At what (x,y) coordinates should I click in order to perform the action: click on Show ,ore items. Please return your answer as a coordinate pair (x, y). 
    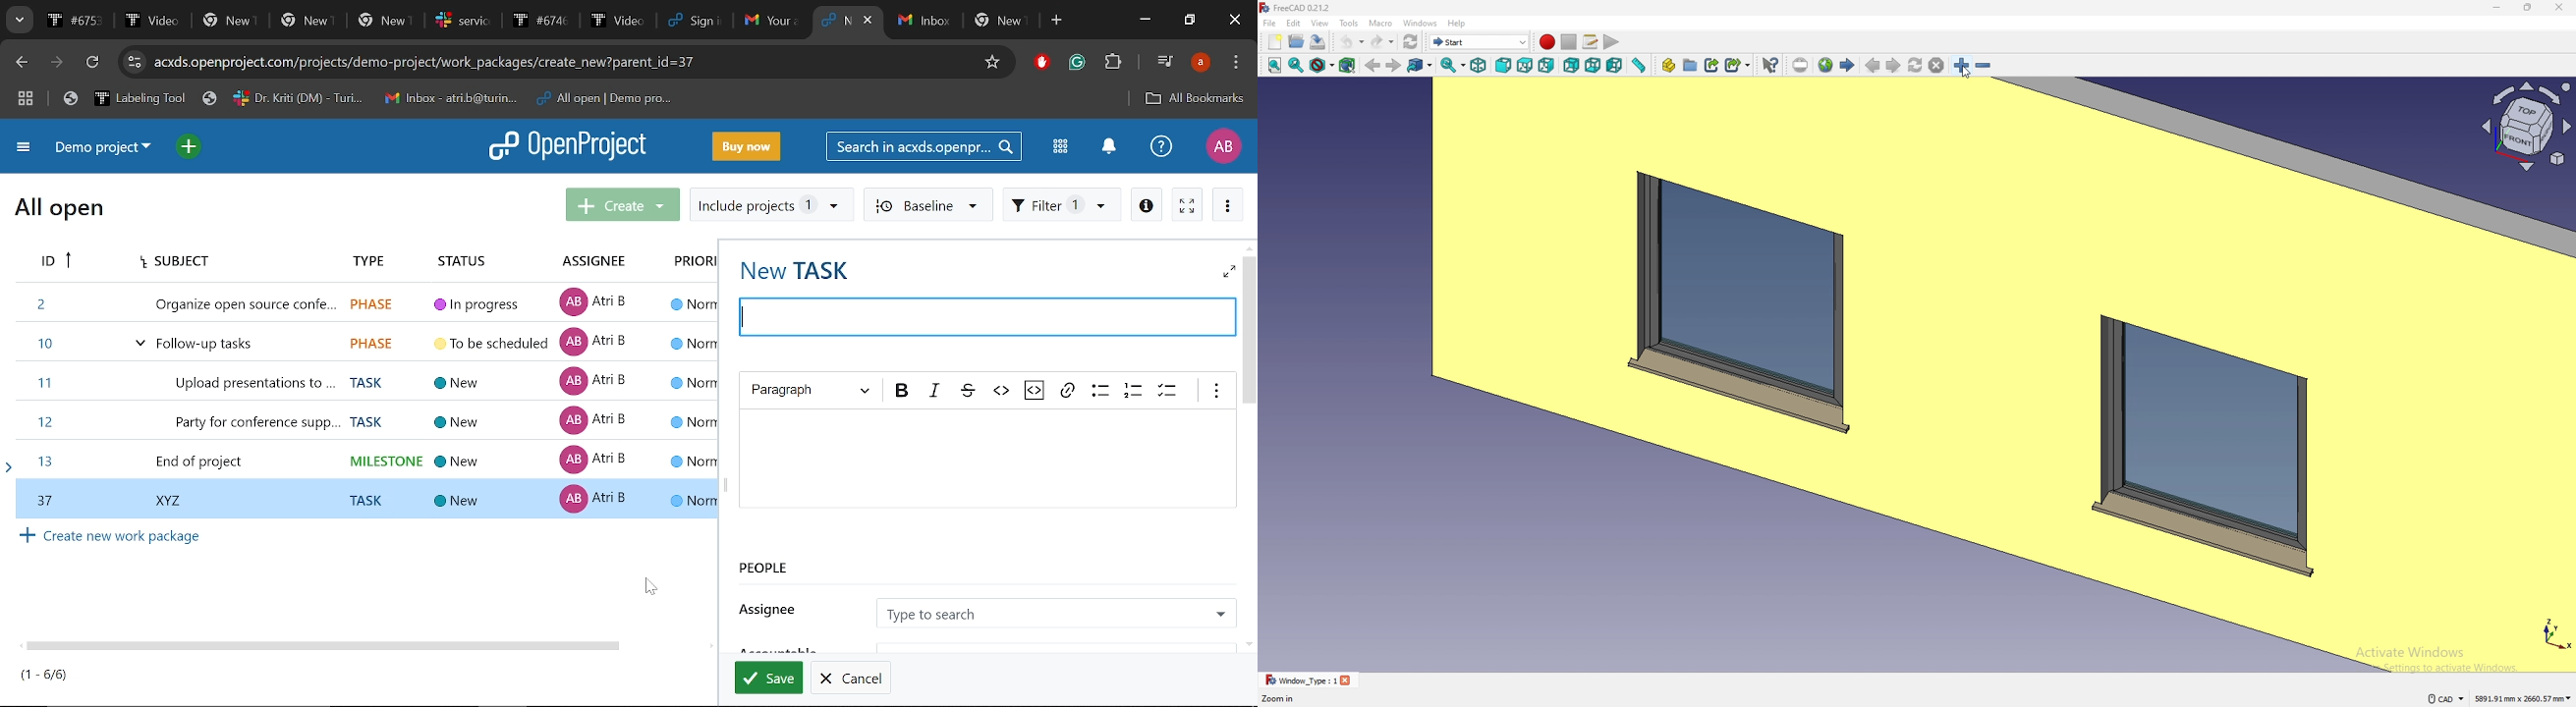
    Looking at the image, I should click on (1217, 392).